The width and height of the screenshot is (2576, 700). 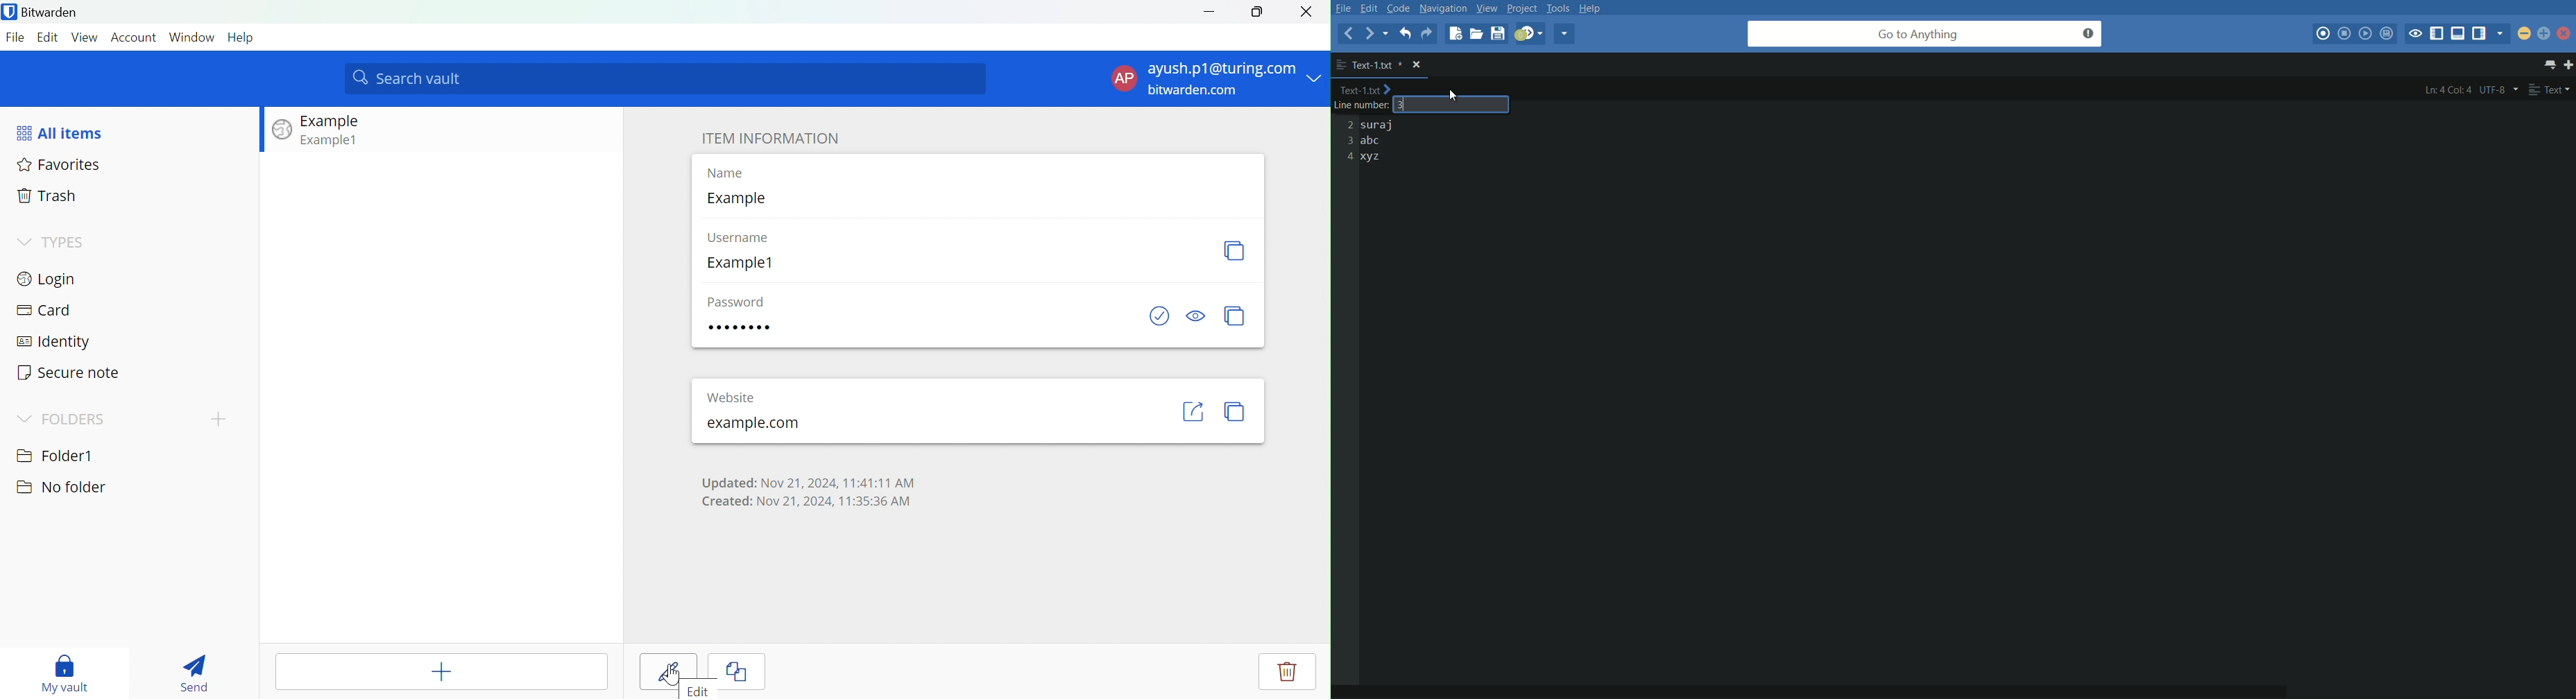 What do you see at coordinates (673, 674) in the screenshot?
I see `Cursor` at bounding box center [673, 674].